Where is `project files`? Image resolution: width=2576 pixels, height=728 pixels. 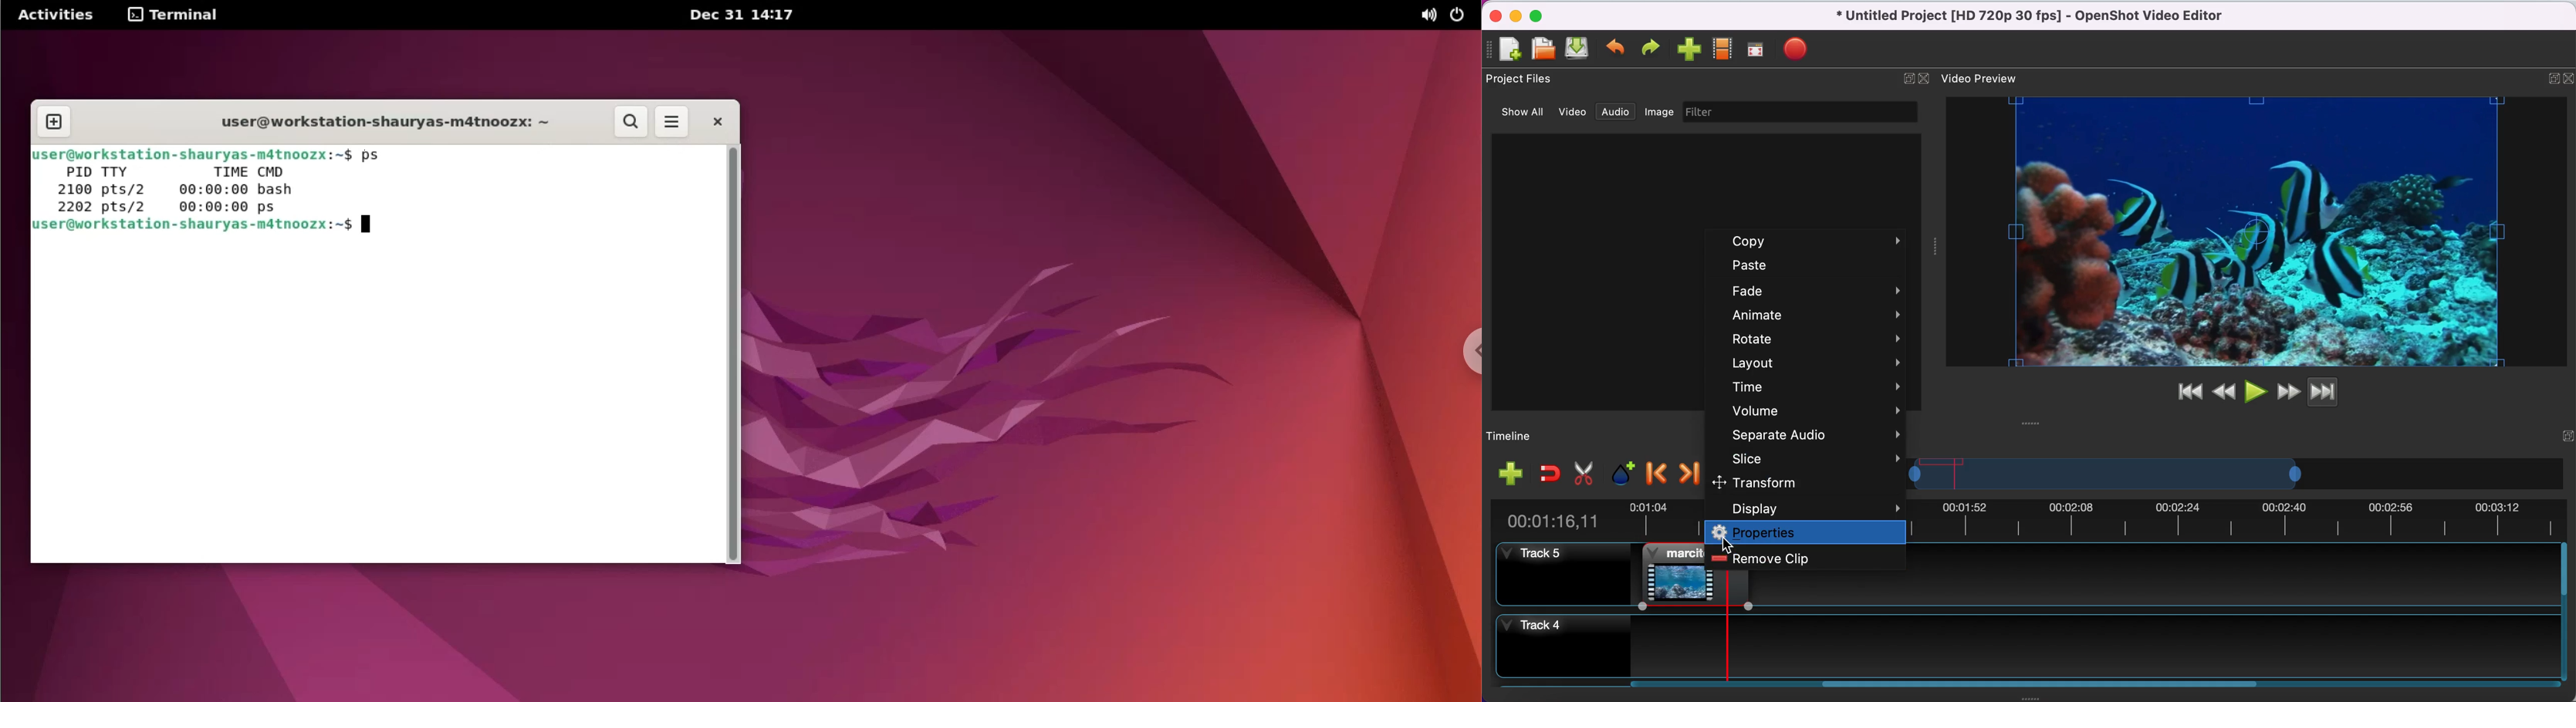
project files is located at coordinates (1528, 79).